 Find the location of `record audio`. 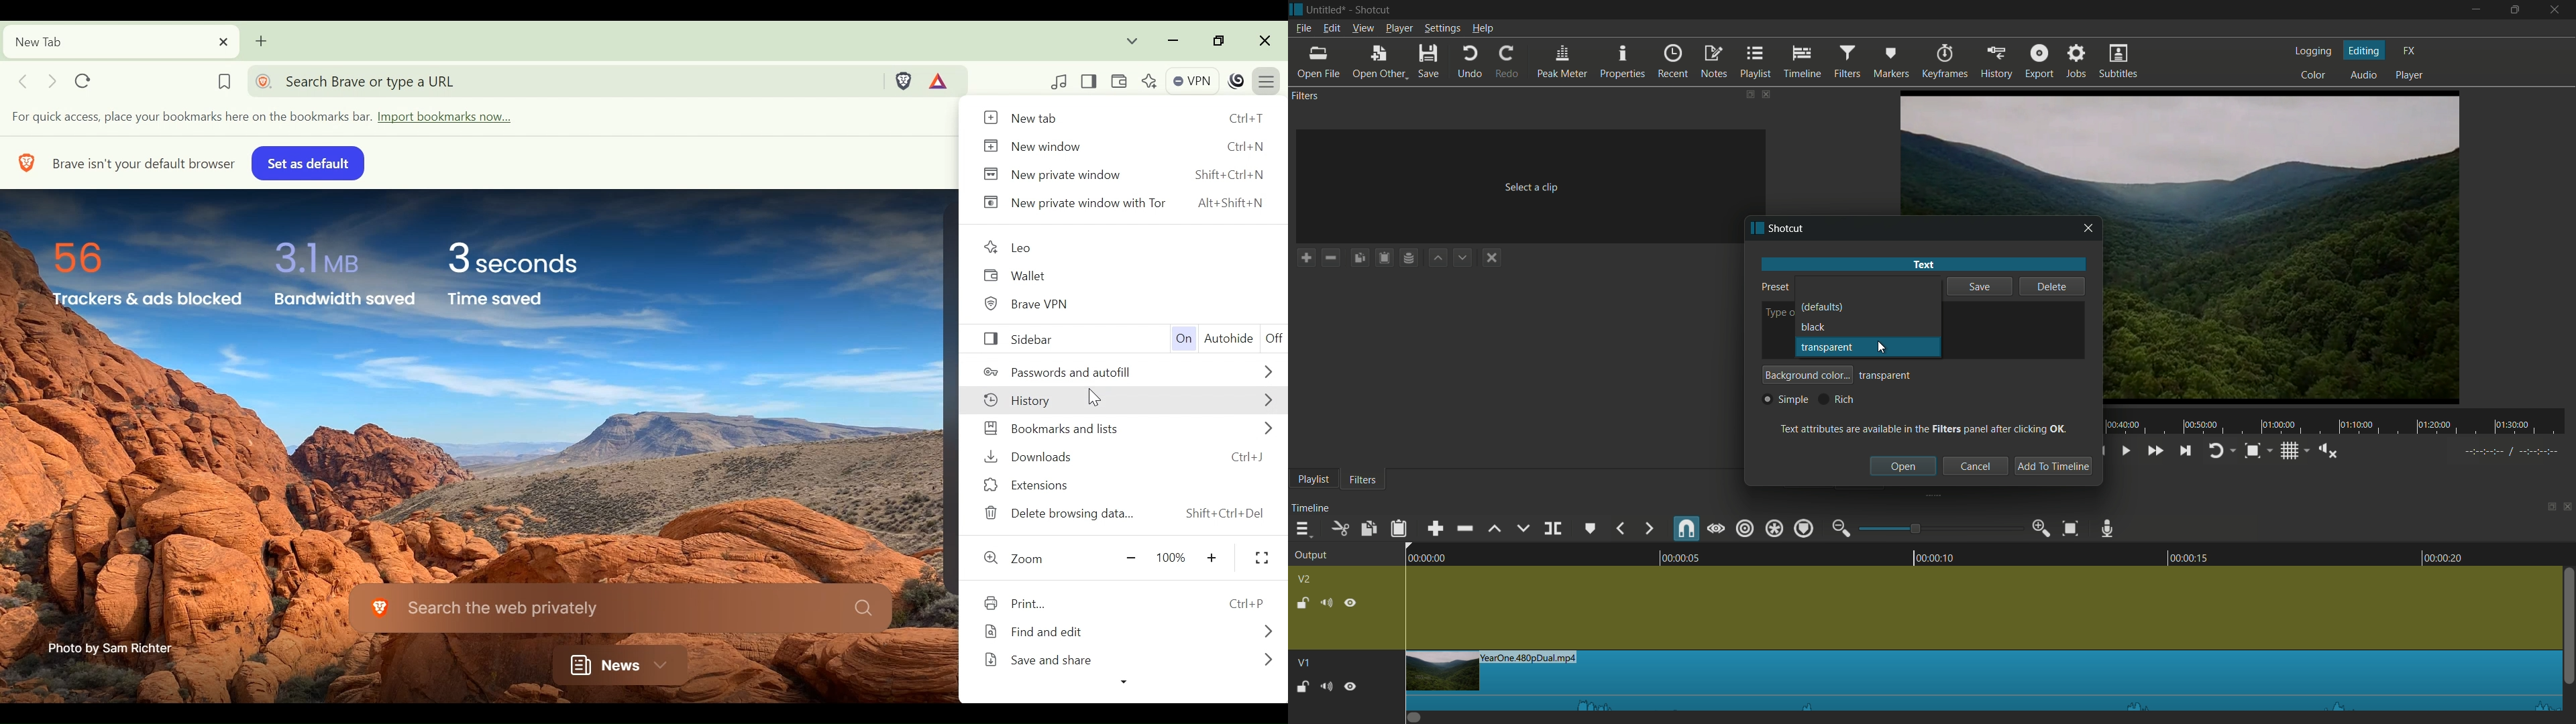

record audio is located at coordinates (2108, 527).